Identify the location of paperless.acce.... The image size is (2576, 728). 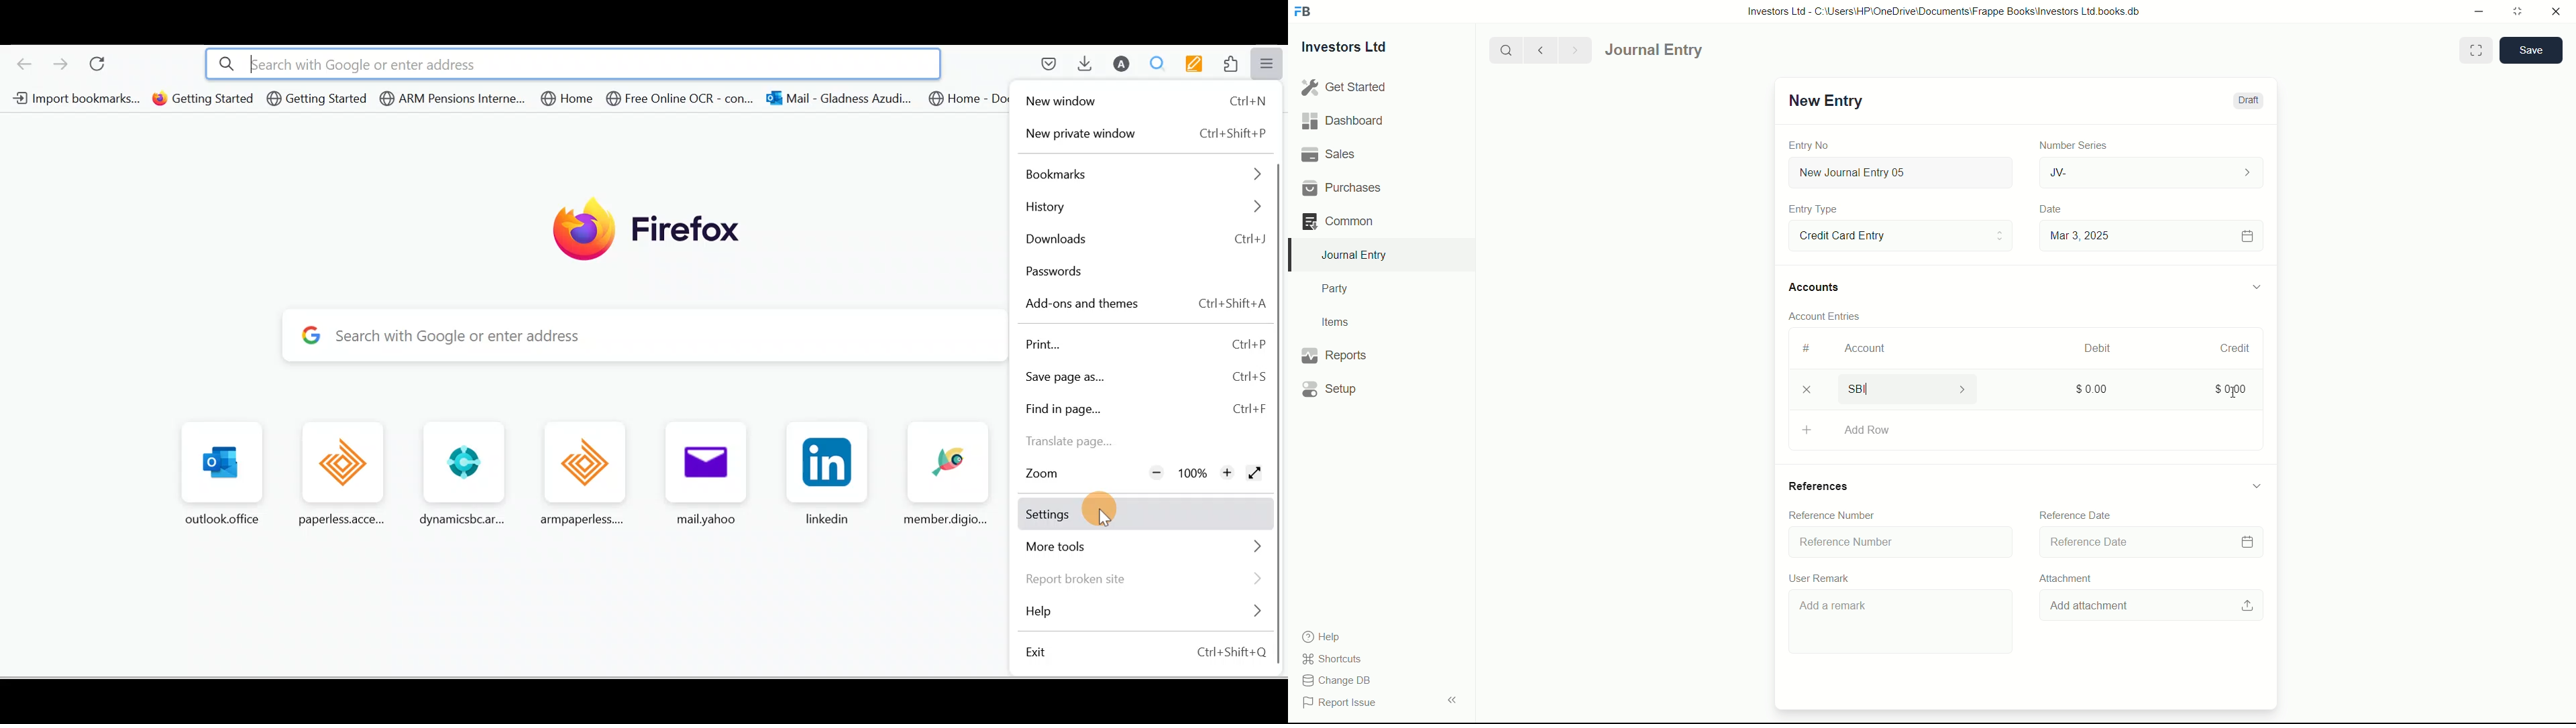
(335, 474).